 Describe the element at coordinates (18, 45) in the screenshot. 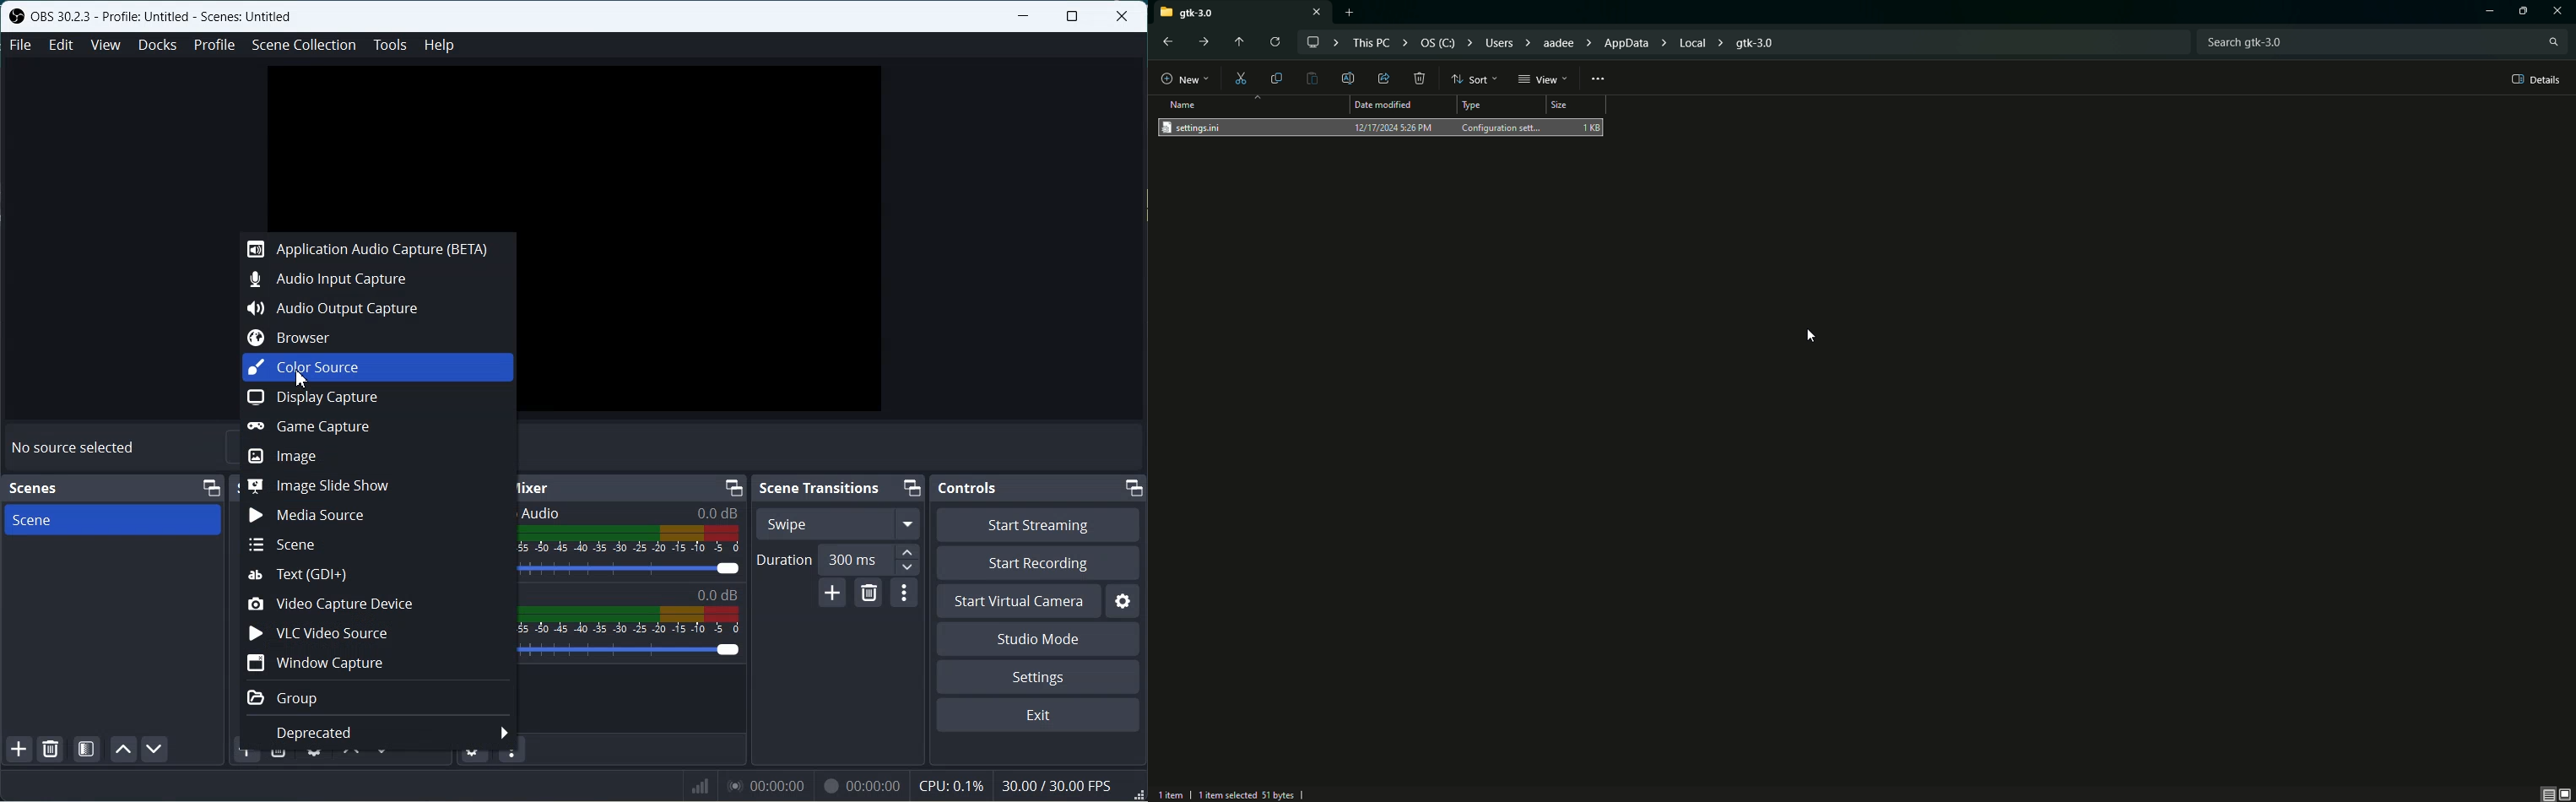

I see `File` at that location.